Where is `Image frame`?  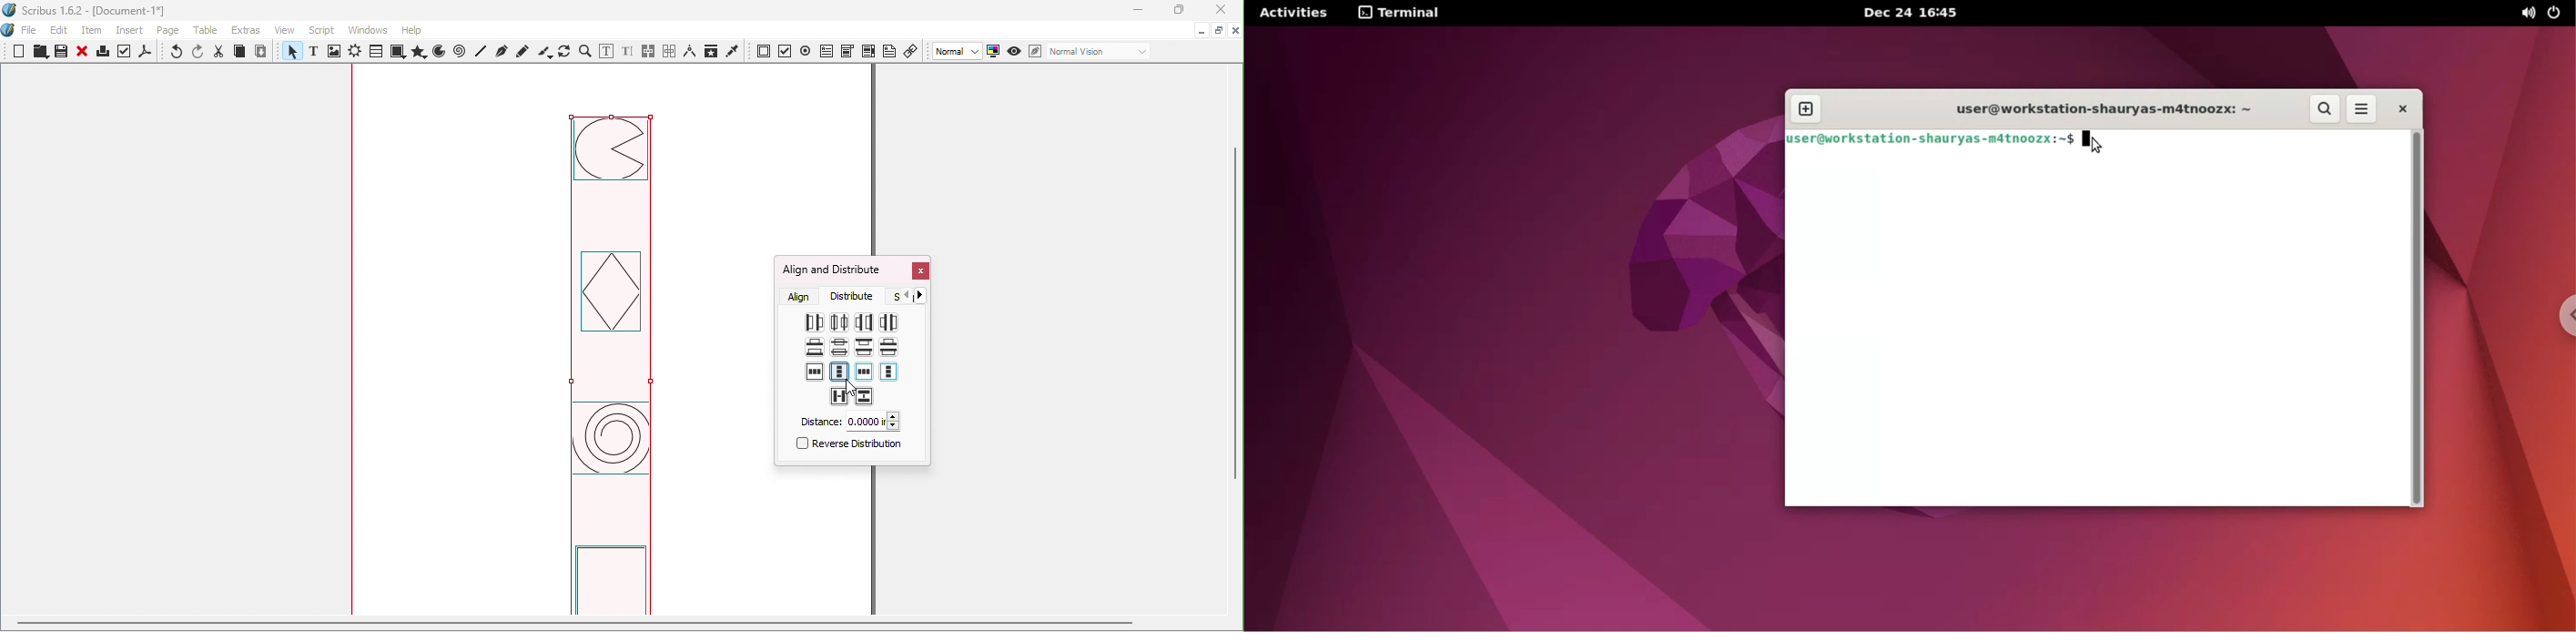 Image frame is located at coordinates (336, 53).